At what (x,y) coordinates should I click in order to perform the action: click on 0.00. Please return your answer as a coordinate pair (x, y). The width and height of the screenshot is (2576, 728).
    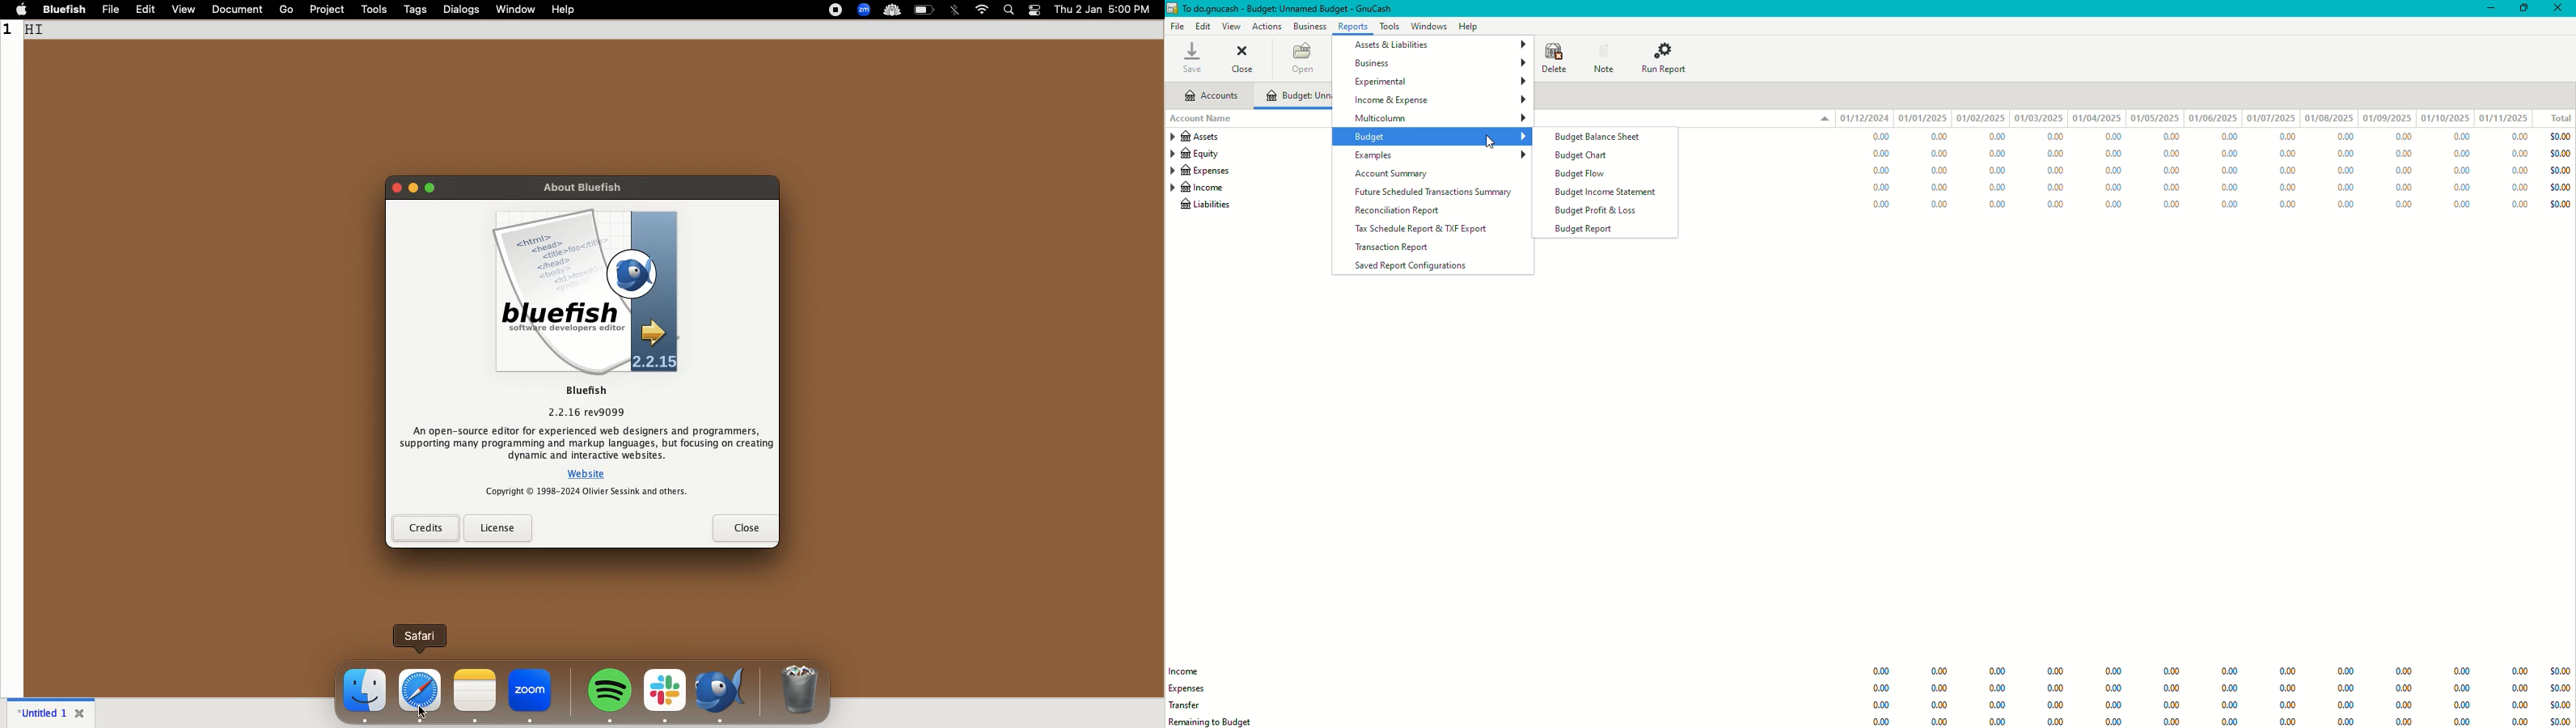
    Looking at the image, I should click on (2116, 721).